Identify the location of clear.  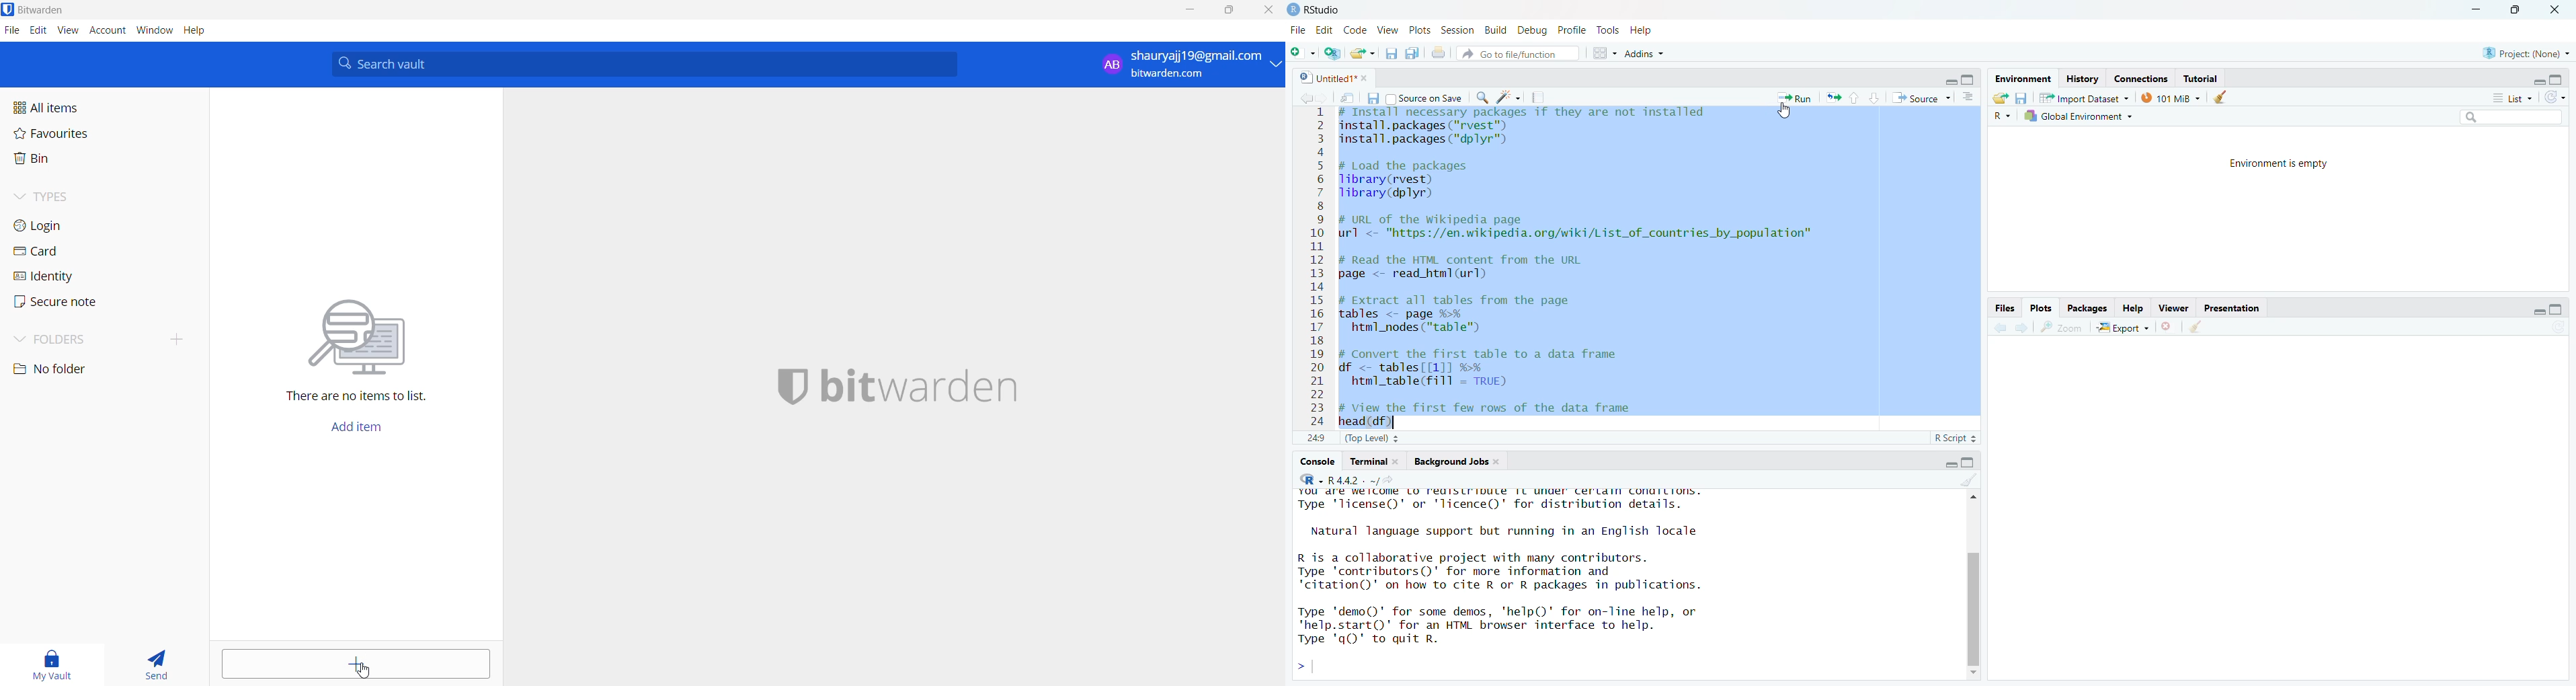
(2220, 97).